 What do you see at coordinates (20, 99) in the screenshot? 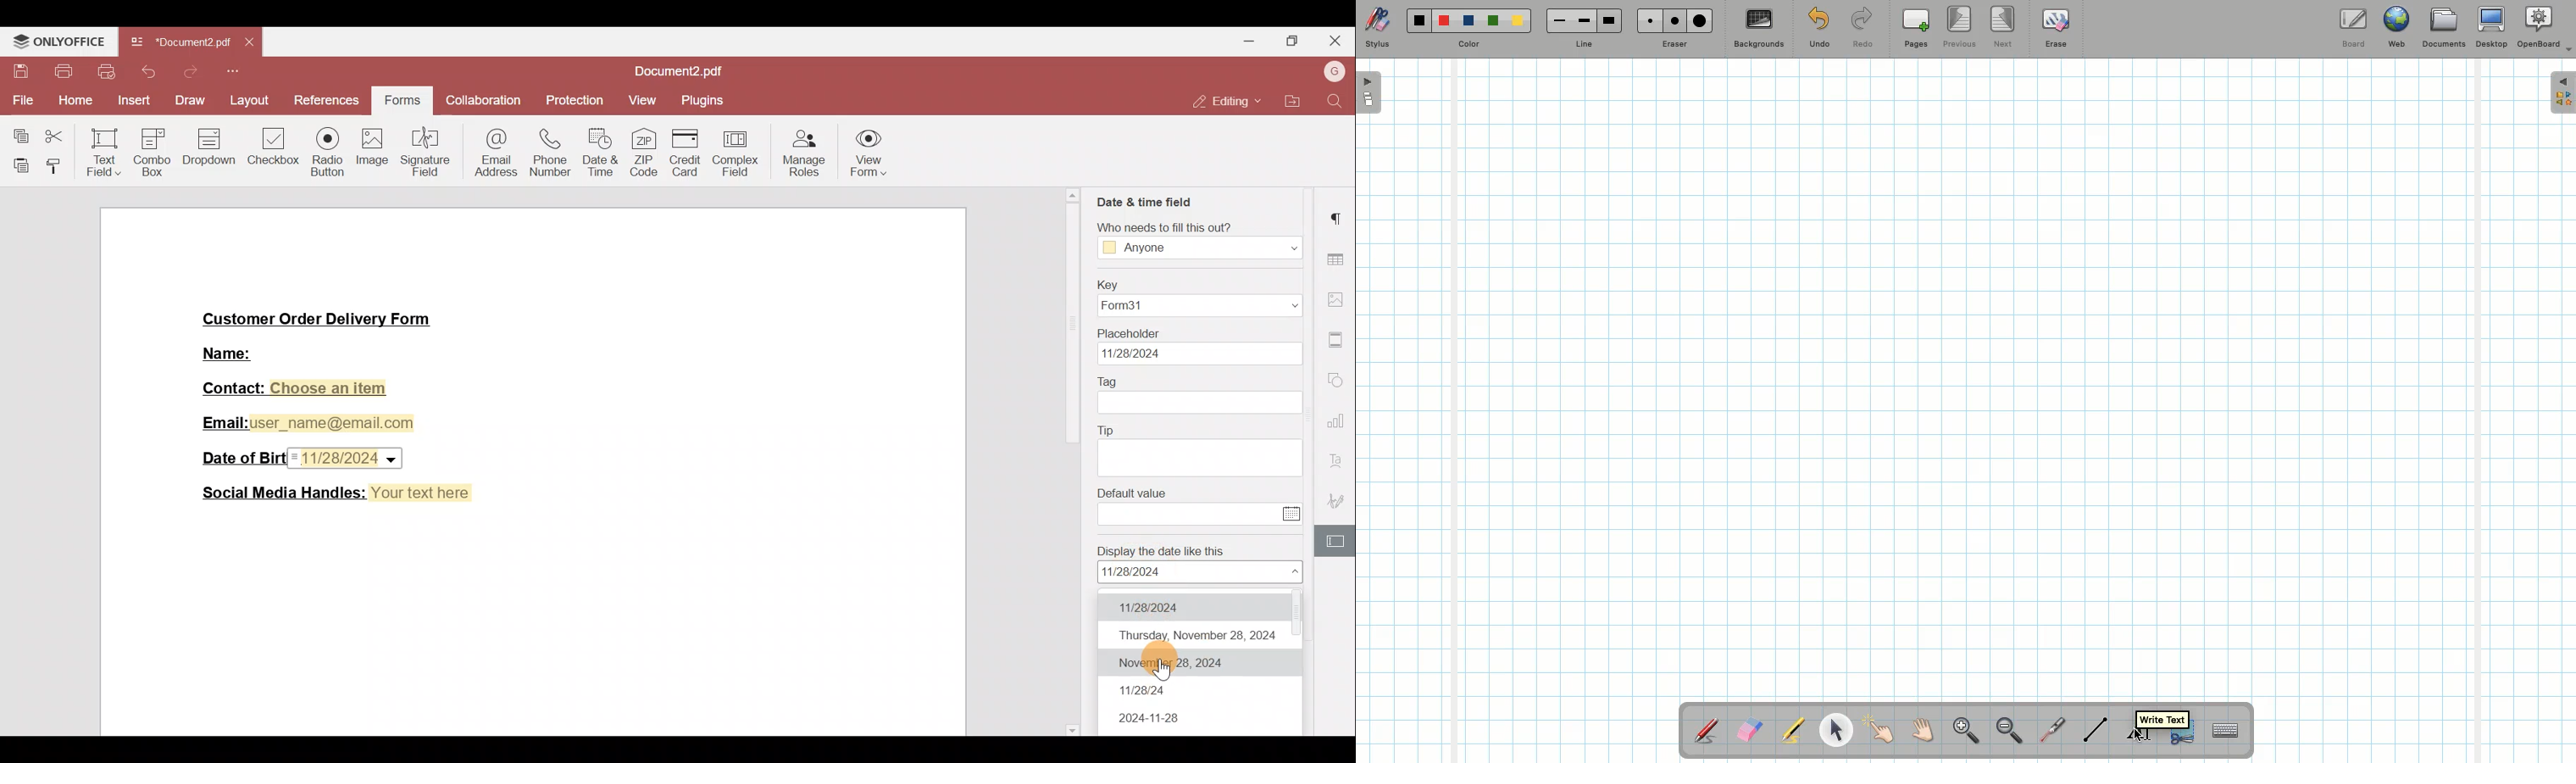
I see `File` at bounding box center [20, 99].